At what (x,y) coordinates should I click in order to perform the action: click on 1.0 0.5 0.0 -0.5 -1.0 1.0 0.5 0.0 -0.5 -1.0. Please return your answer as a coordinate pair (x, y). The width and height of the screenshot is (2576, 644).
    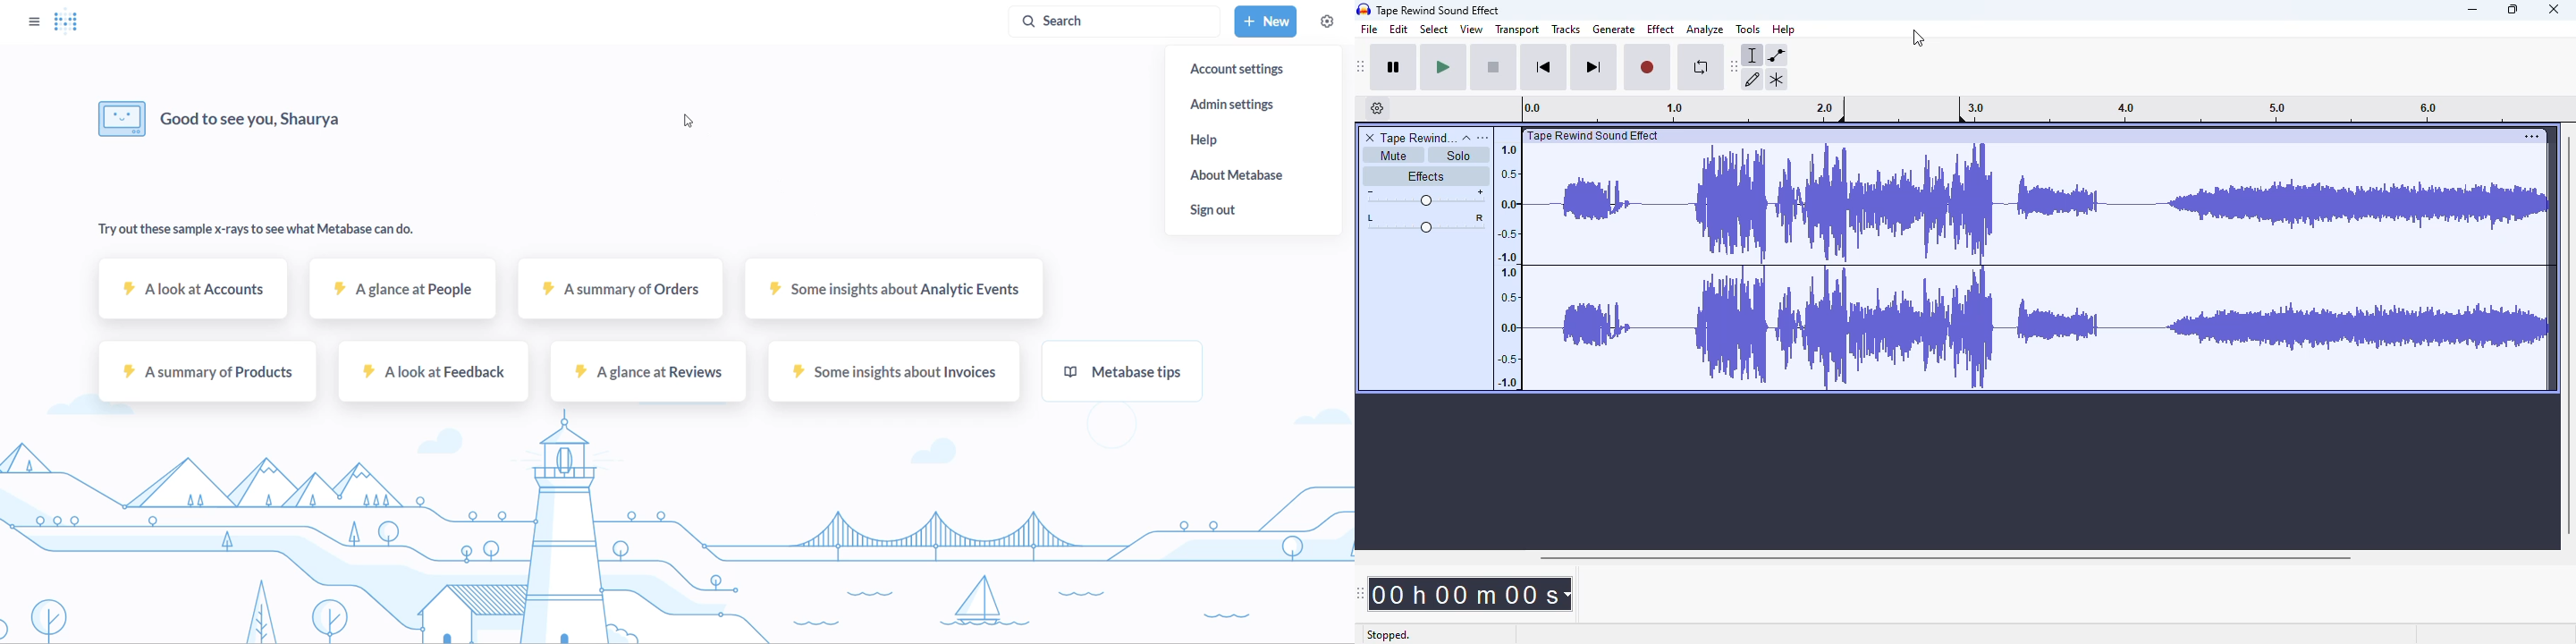
    Looking at the image, I should click on (1508, 260).